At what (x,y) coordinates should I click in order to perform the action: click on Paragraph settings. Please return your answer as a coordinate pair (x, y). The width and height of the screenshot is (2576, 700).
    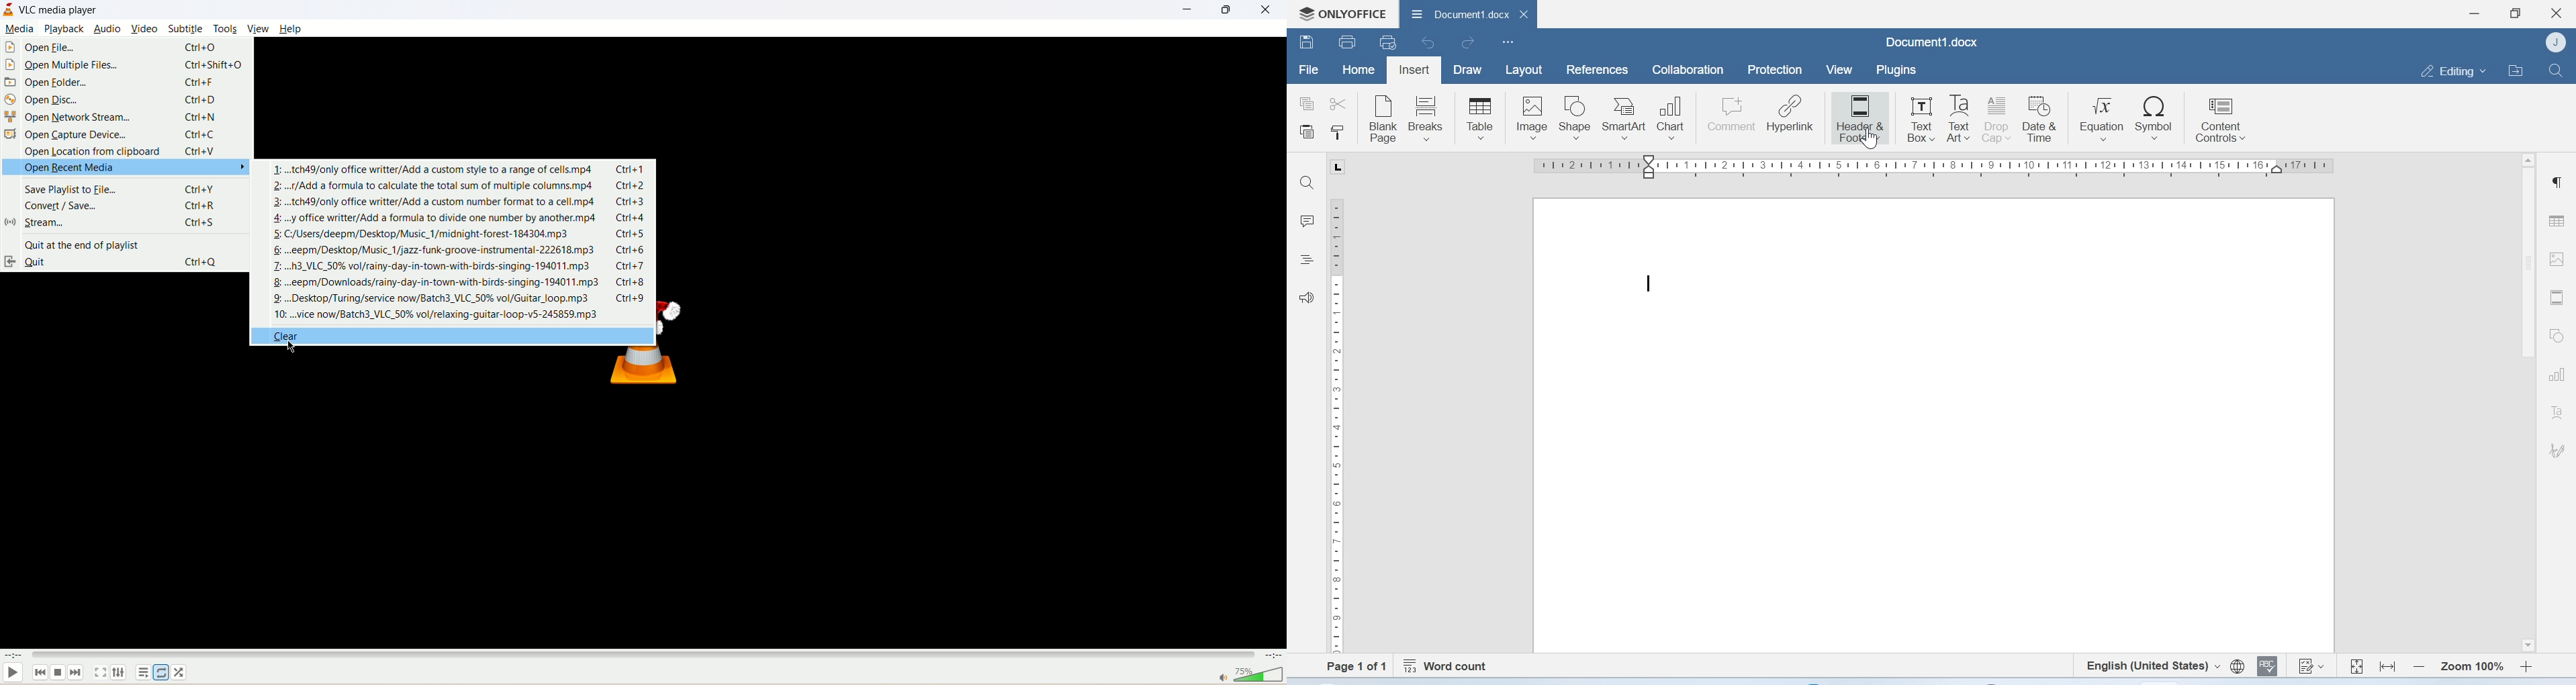
    Looking at the image, I should click on (2559, 183).